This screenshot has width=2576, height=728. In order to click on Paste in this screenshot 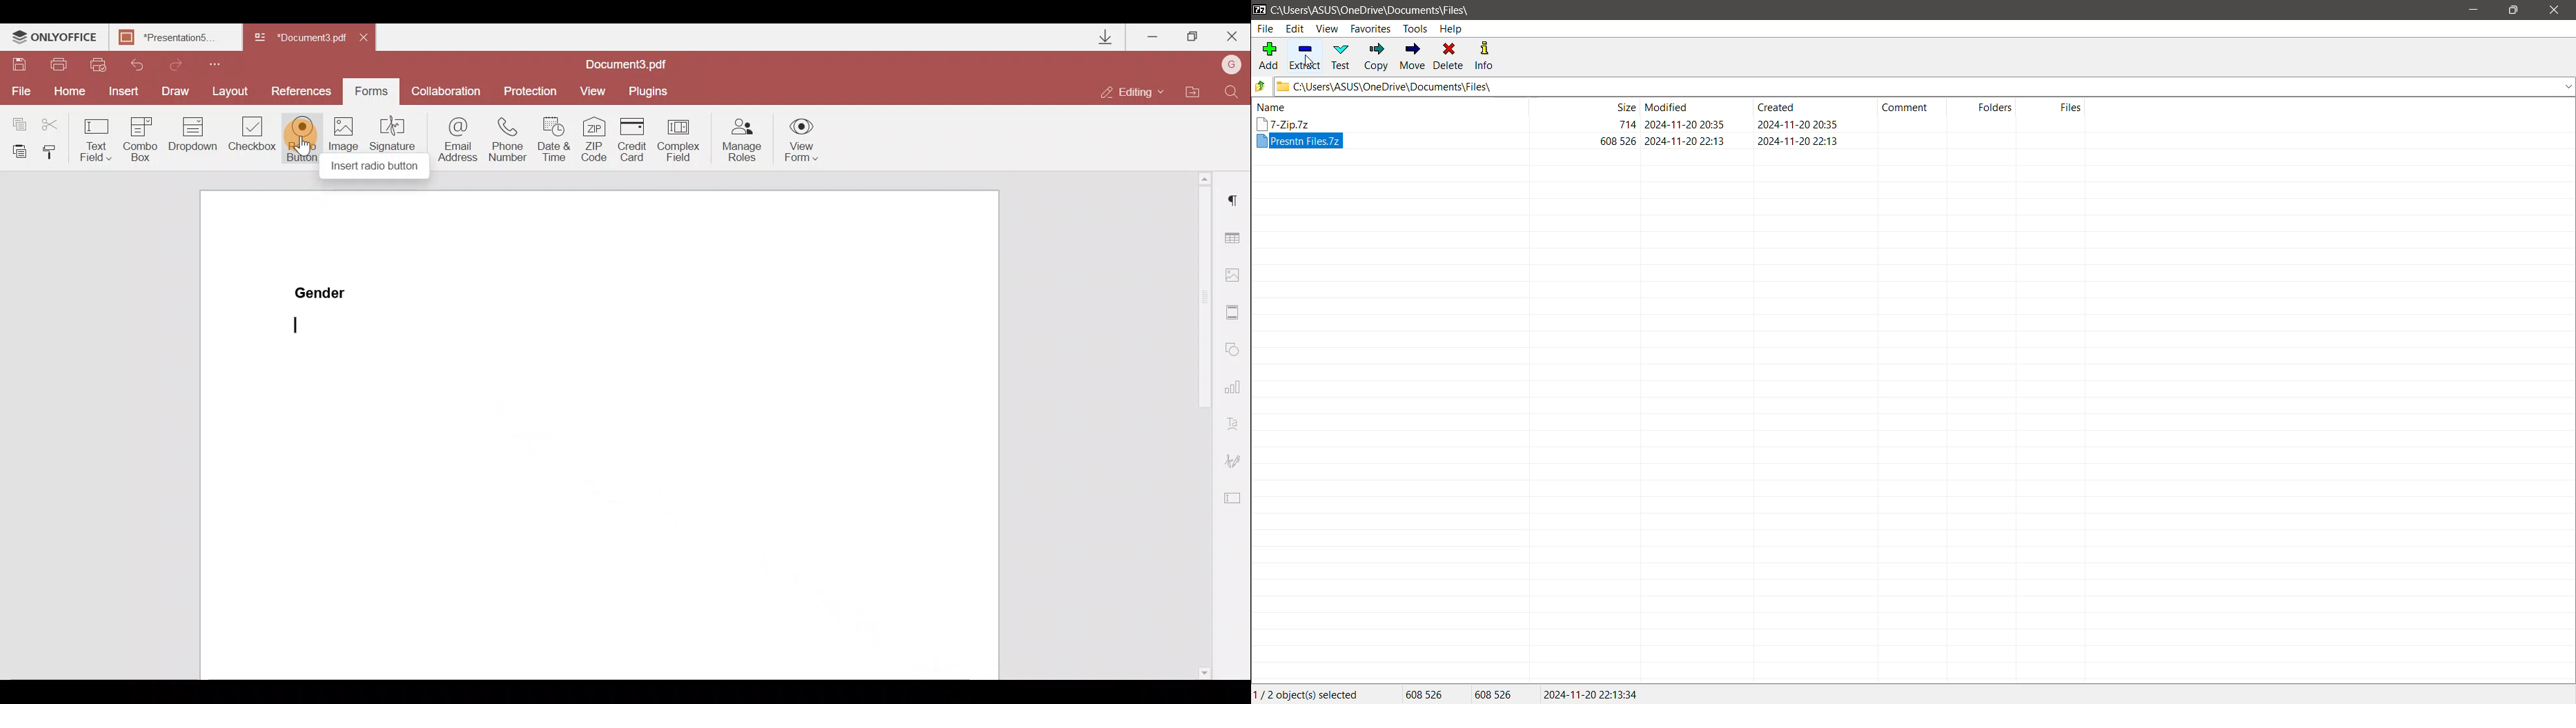, I will do `click(17, 149)`.